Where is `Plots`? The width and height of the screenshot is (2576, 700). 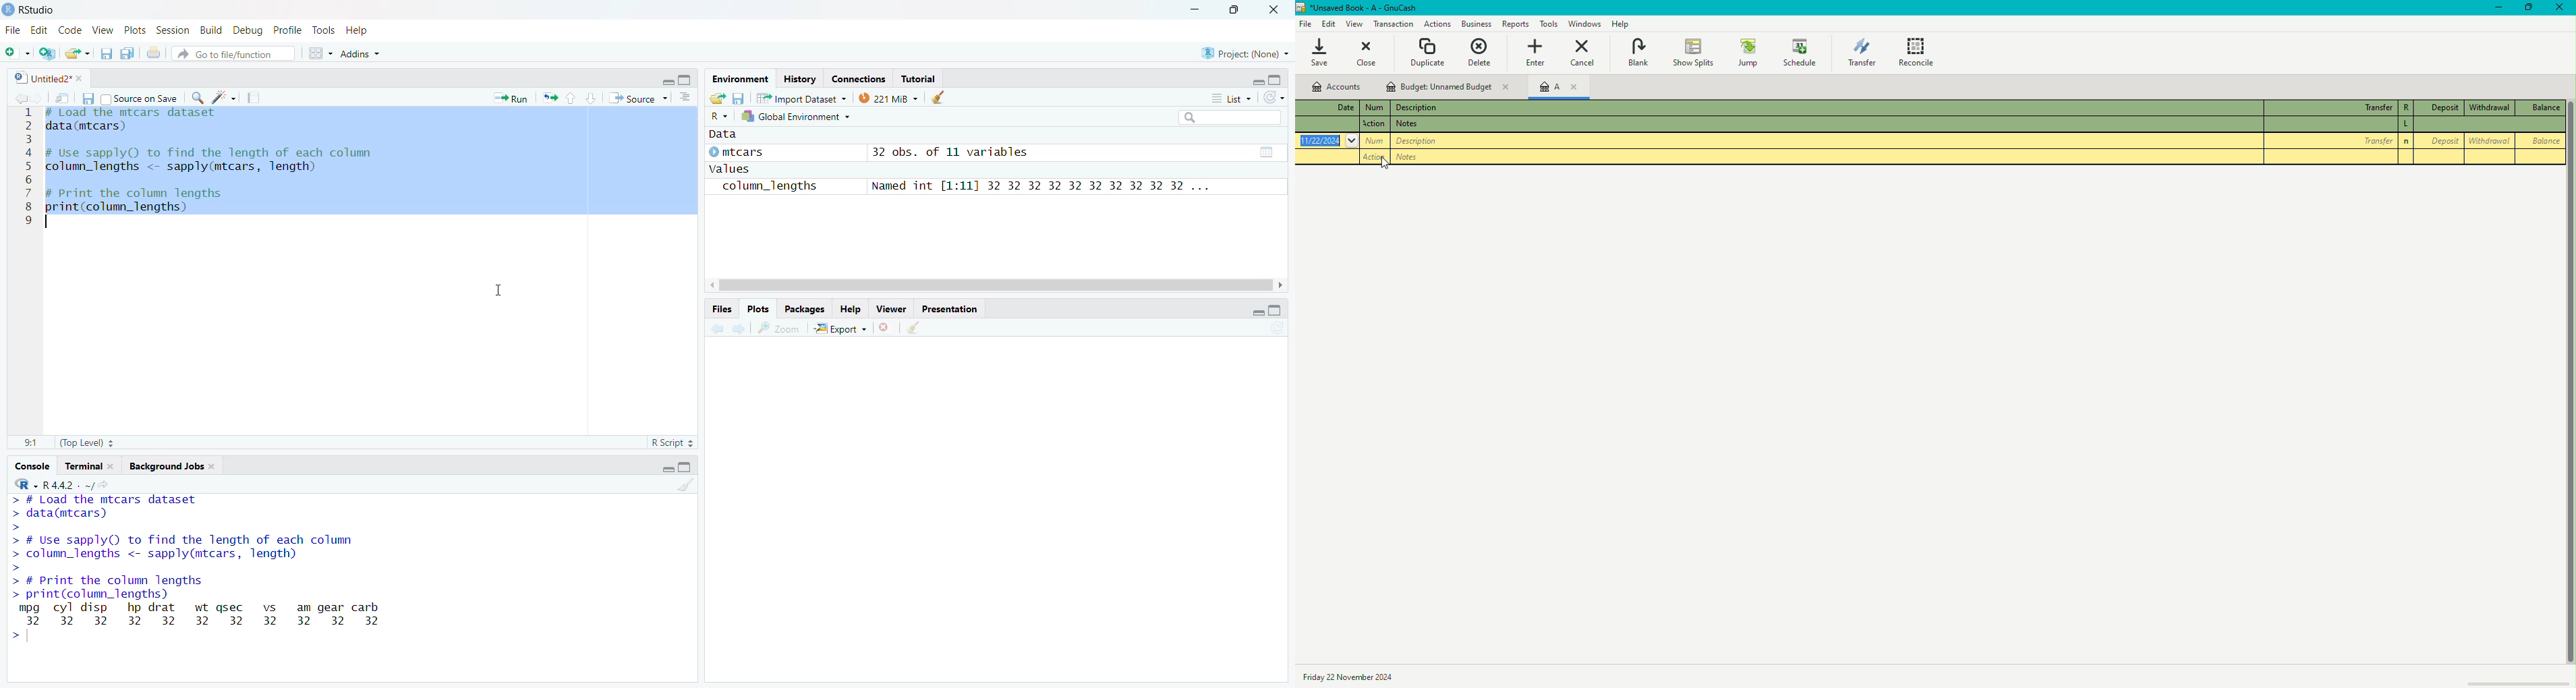
Plots is located at coordinates (759, 310).